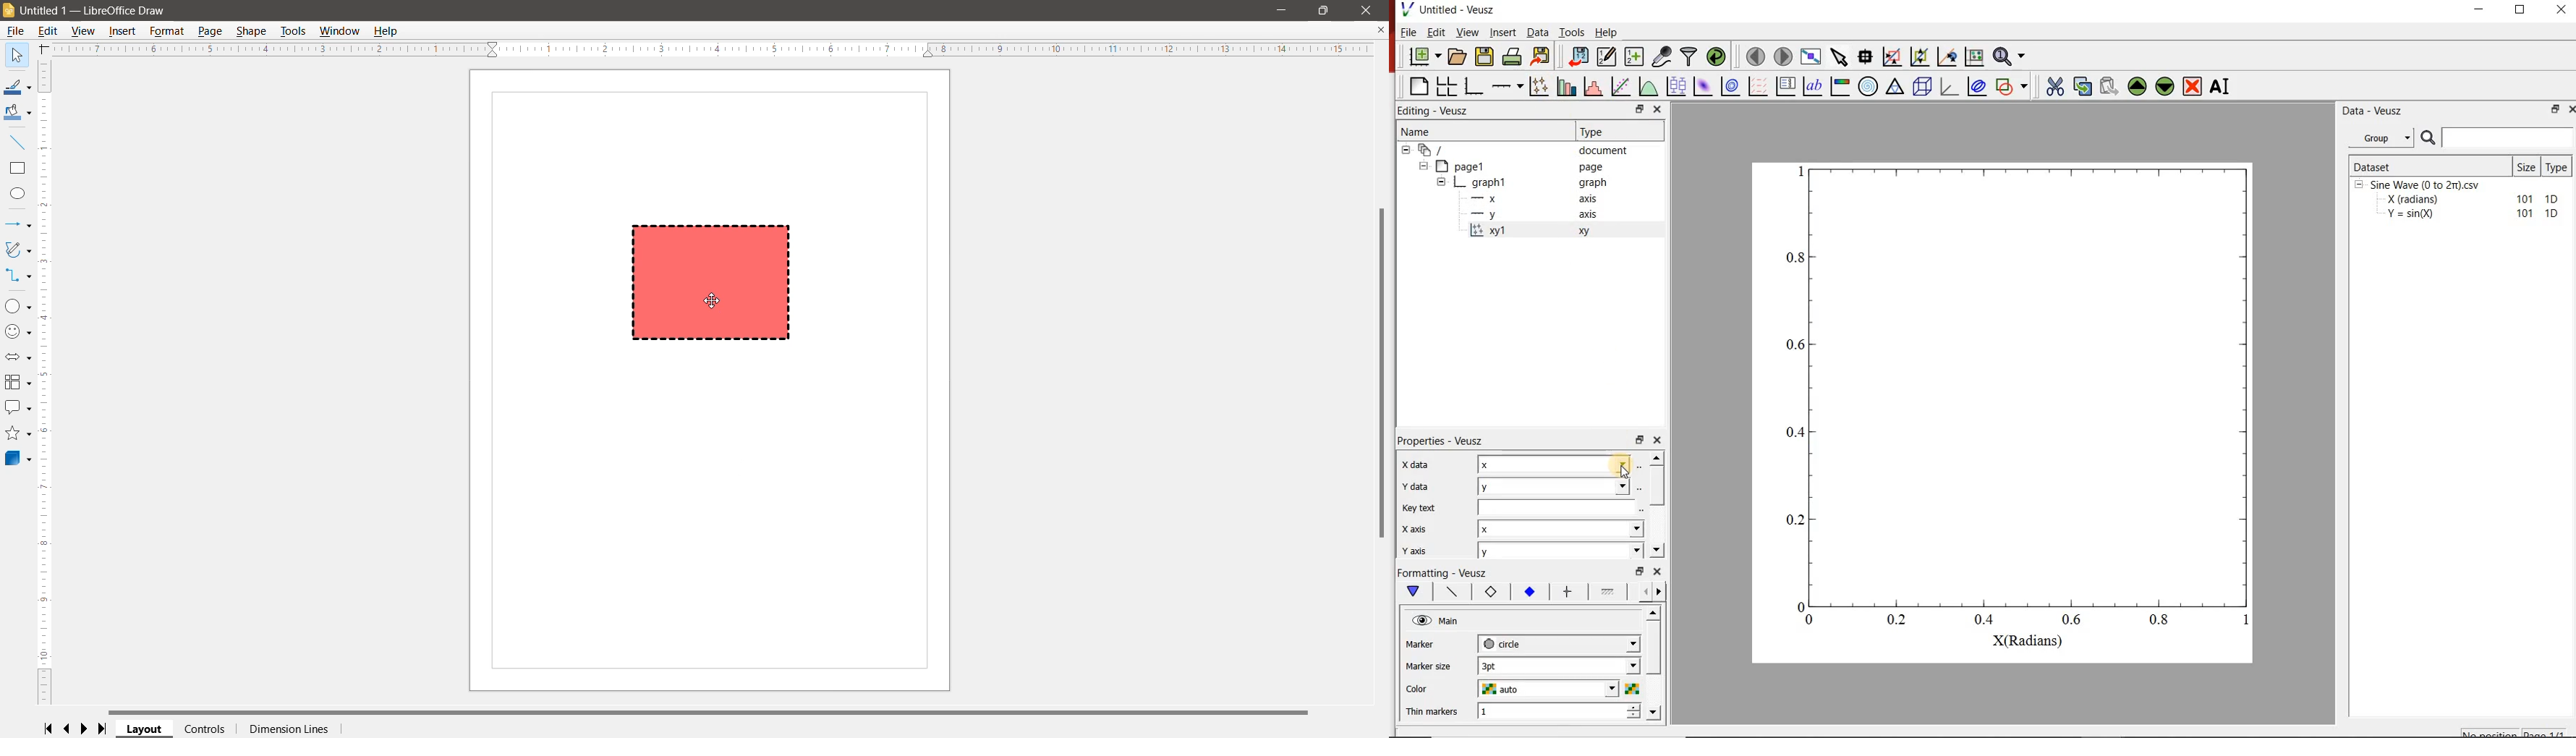  What do you see at coordinates (124, 30) in the screenshot?
I see `Insert` at bounding box center [124, 30].